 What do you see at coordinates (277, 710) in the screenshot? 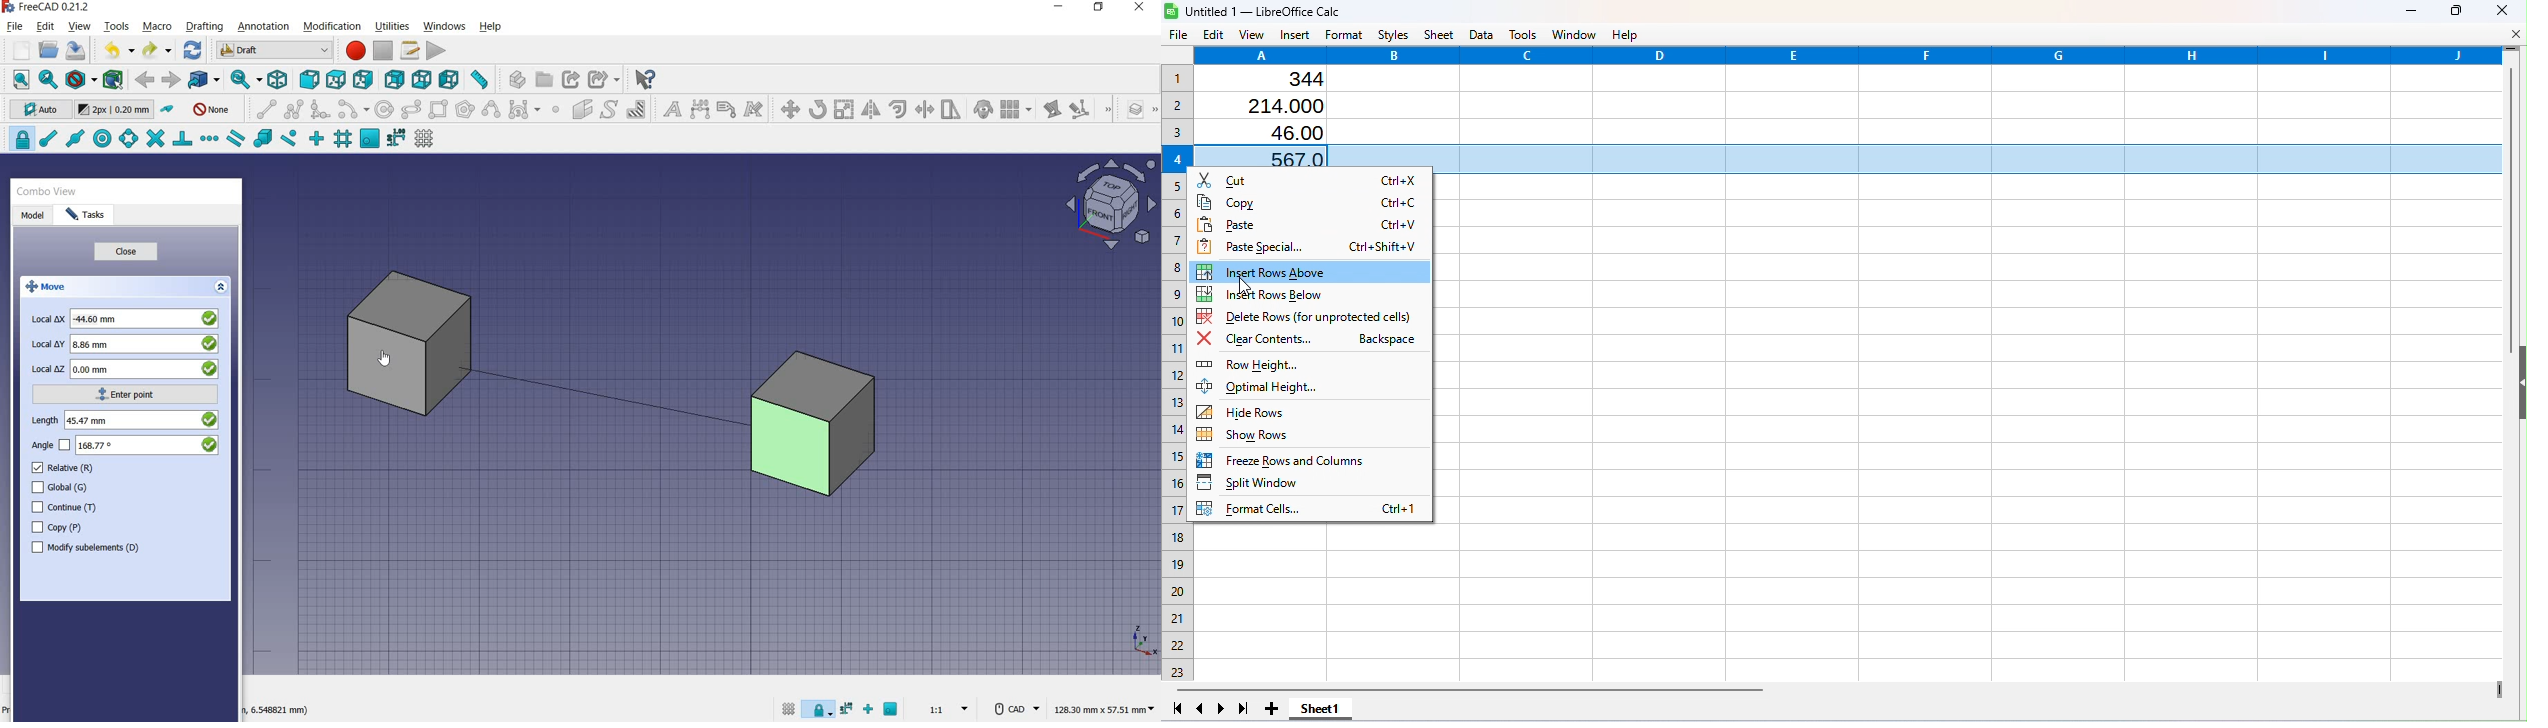
I see `dimension` at bounding box center [277, 710].